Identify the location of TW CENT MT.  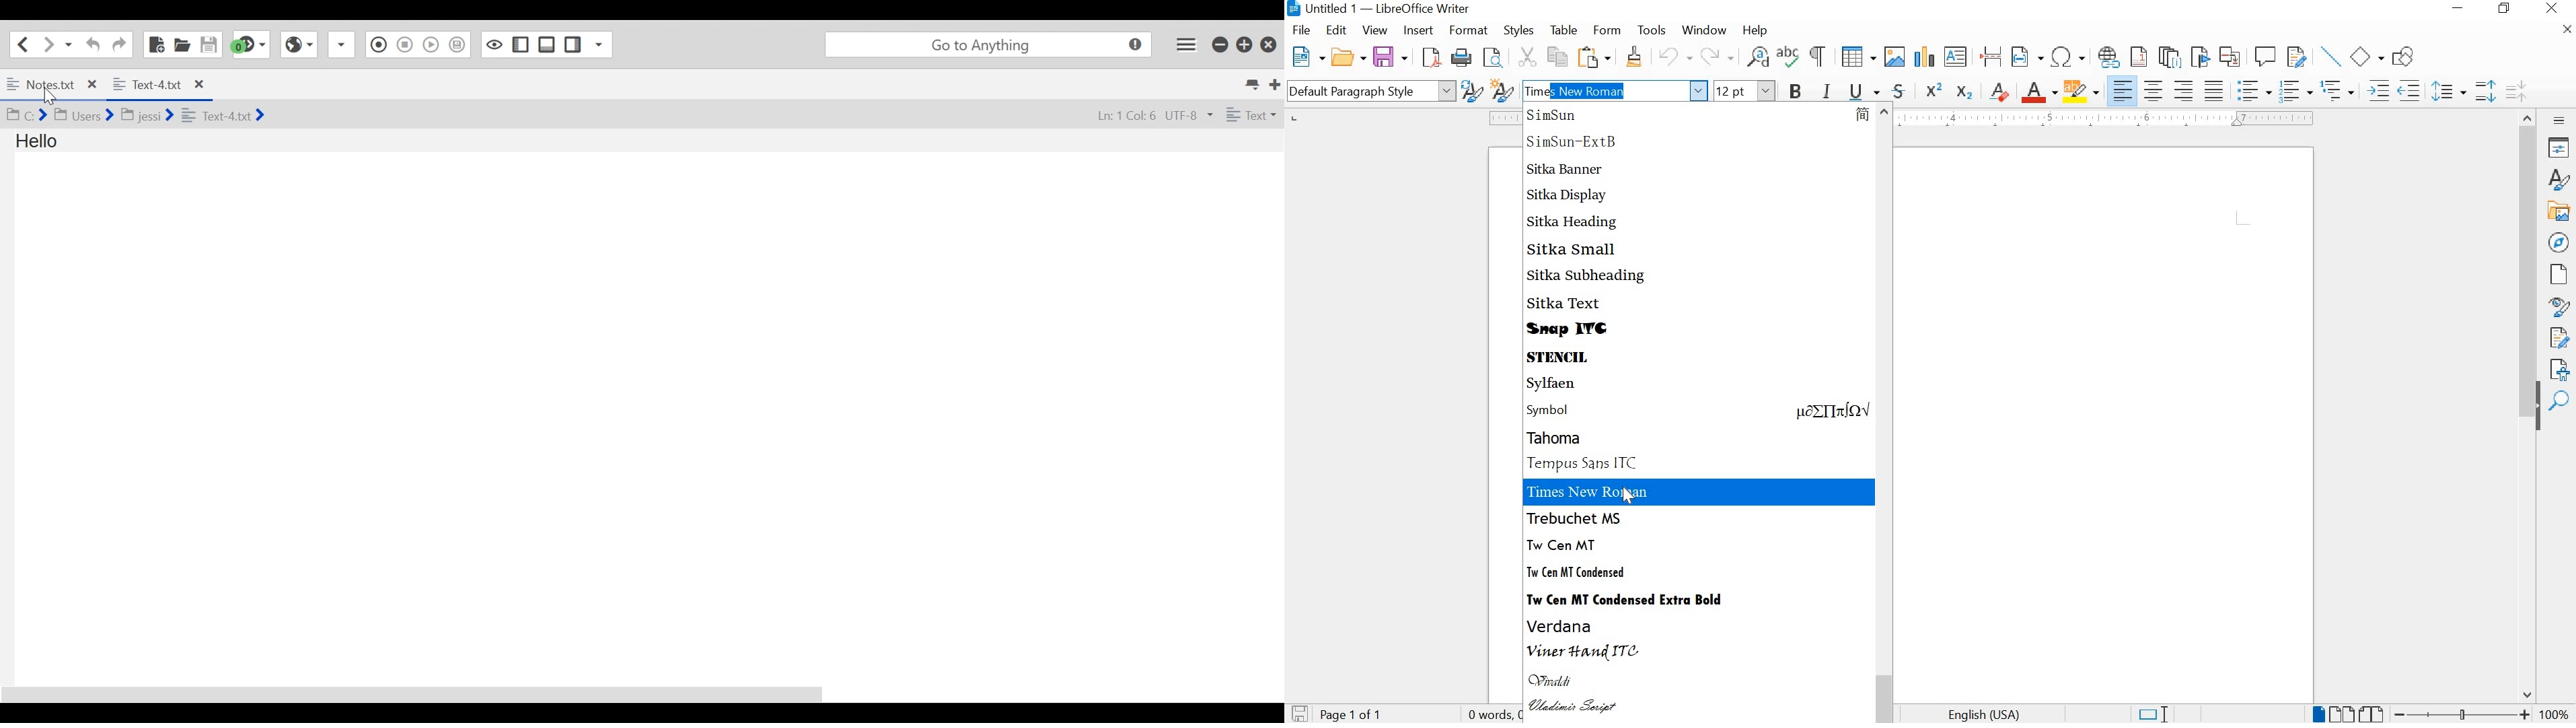
(1566, 543).